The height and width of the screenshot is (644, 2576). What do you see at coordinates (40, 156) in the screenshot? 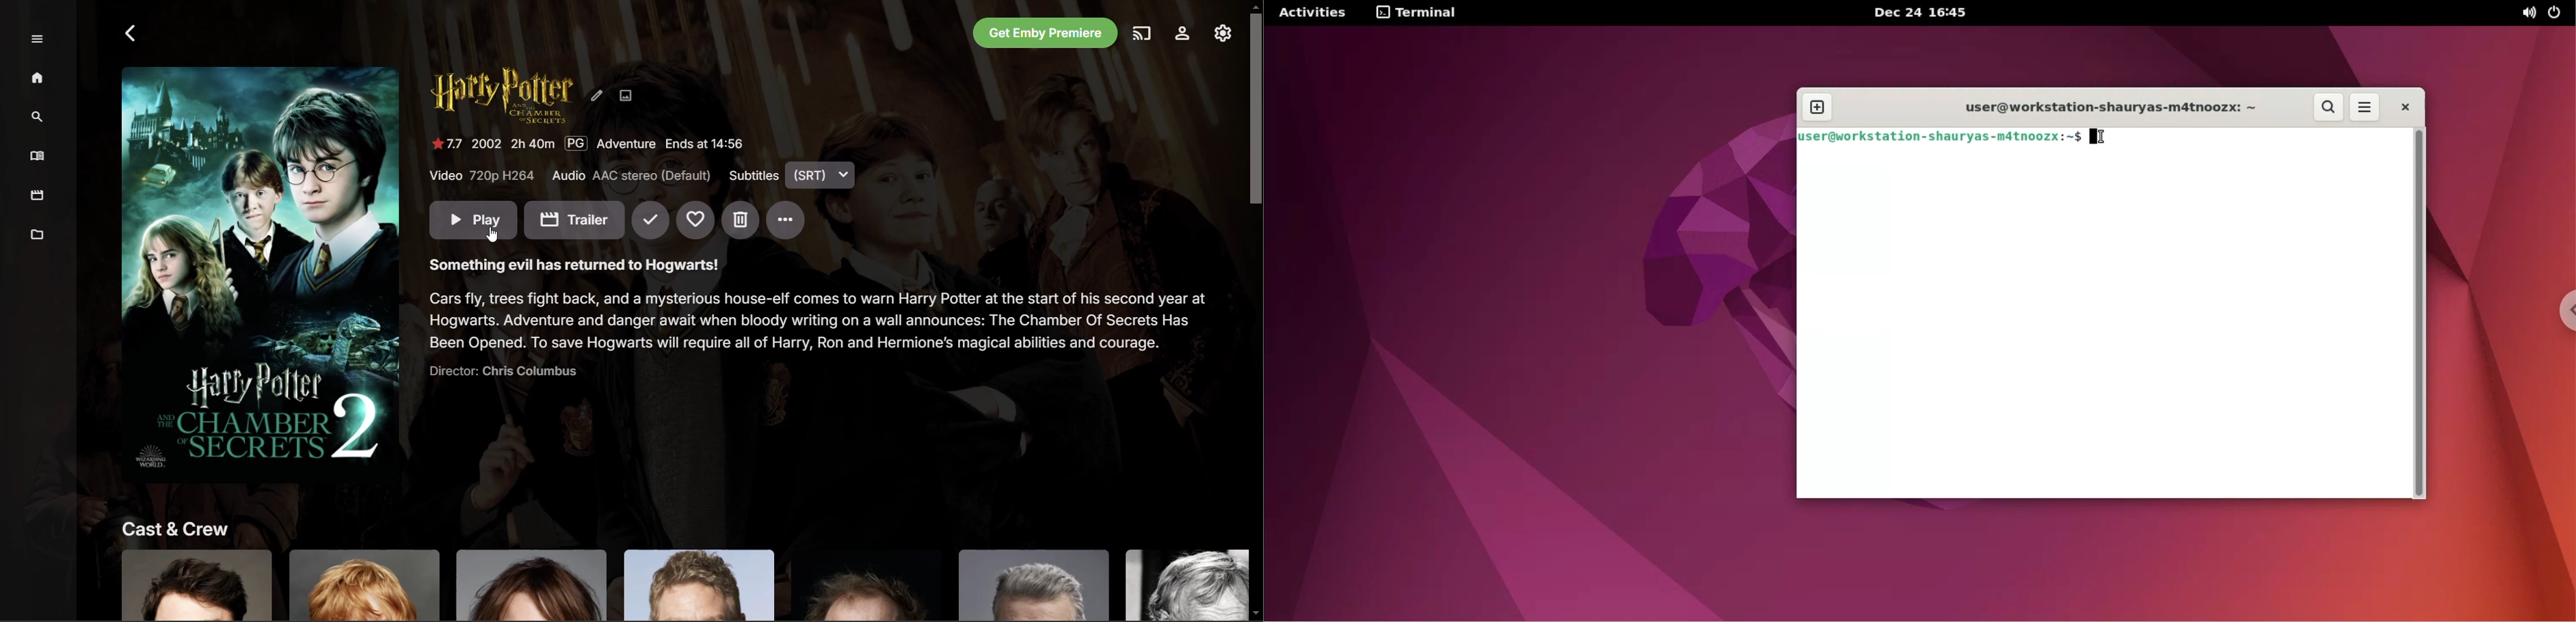
I see `Books` at bounding box center [40, 156].